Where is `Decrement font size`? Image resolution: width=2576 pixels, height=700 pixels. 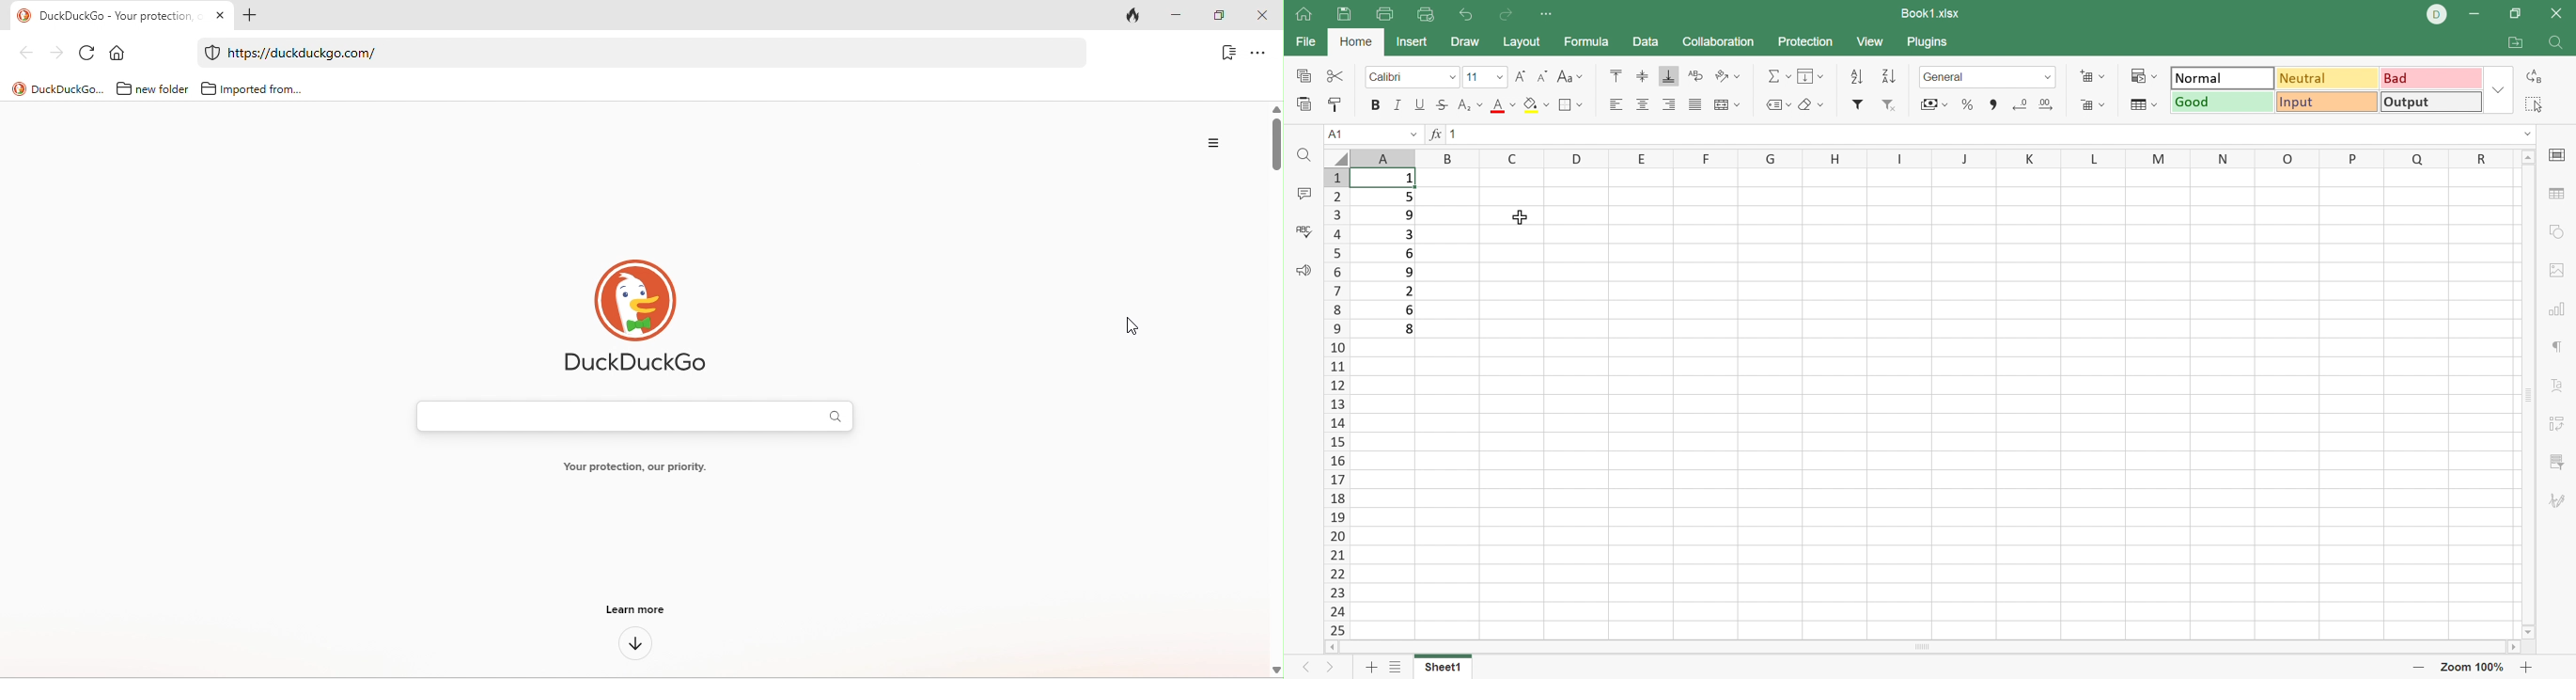 Decrement font size is located at coordinates (1544, 77).